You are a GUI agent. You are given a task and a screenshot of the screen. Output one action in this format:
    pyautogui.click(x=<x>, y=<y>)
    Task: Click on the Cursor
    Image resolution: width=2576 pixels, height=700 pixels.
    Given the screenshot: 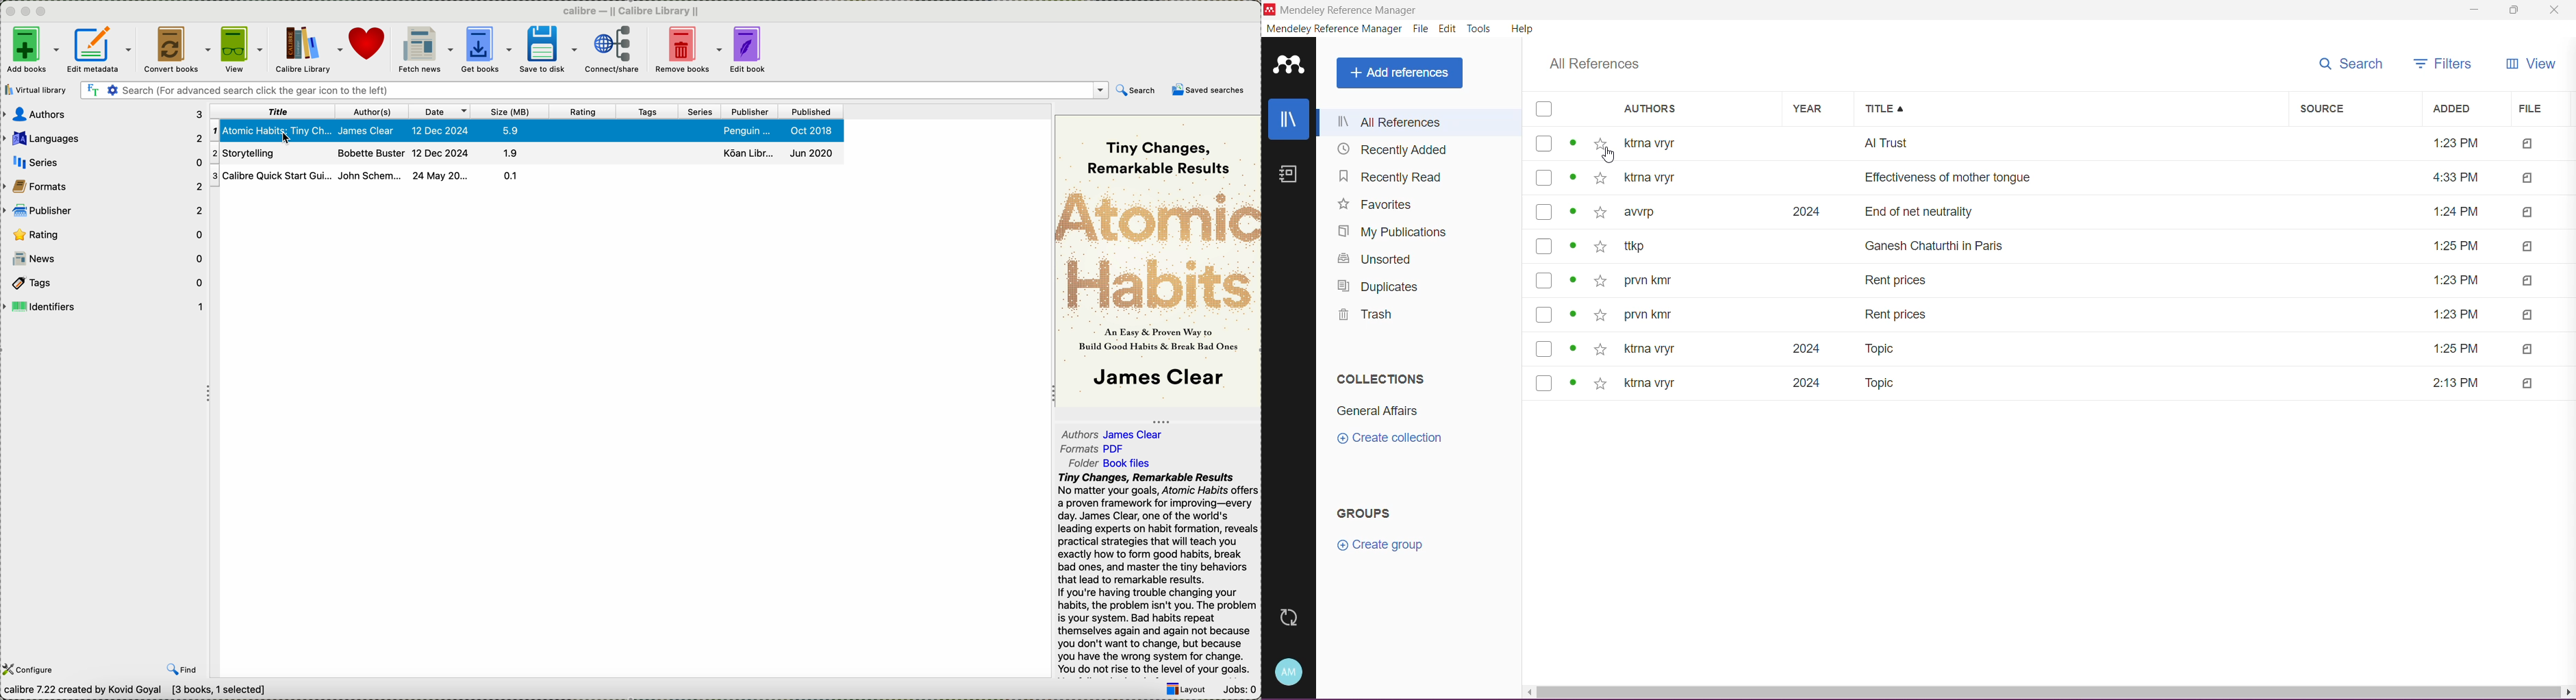 What is the action you would take?
    pyautogui.click(x=285, y=136)
    